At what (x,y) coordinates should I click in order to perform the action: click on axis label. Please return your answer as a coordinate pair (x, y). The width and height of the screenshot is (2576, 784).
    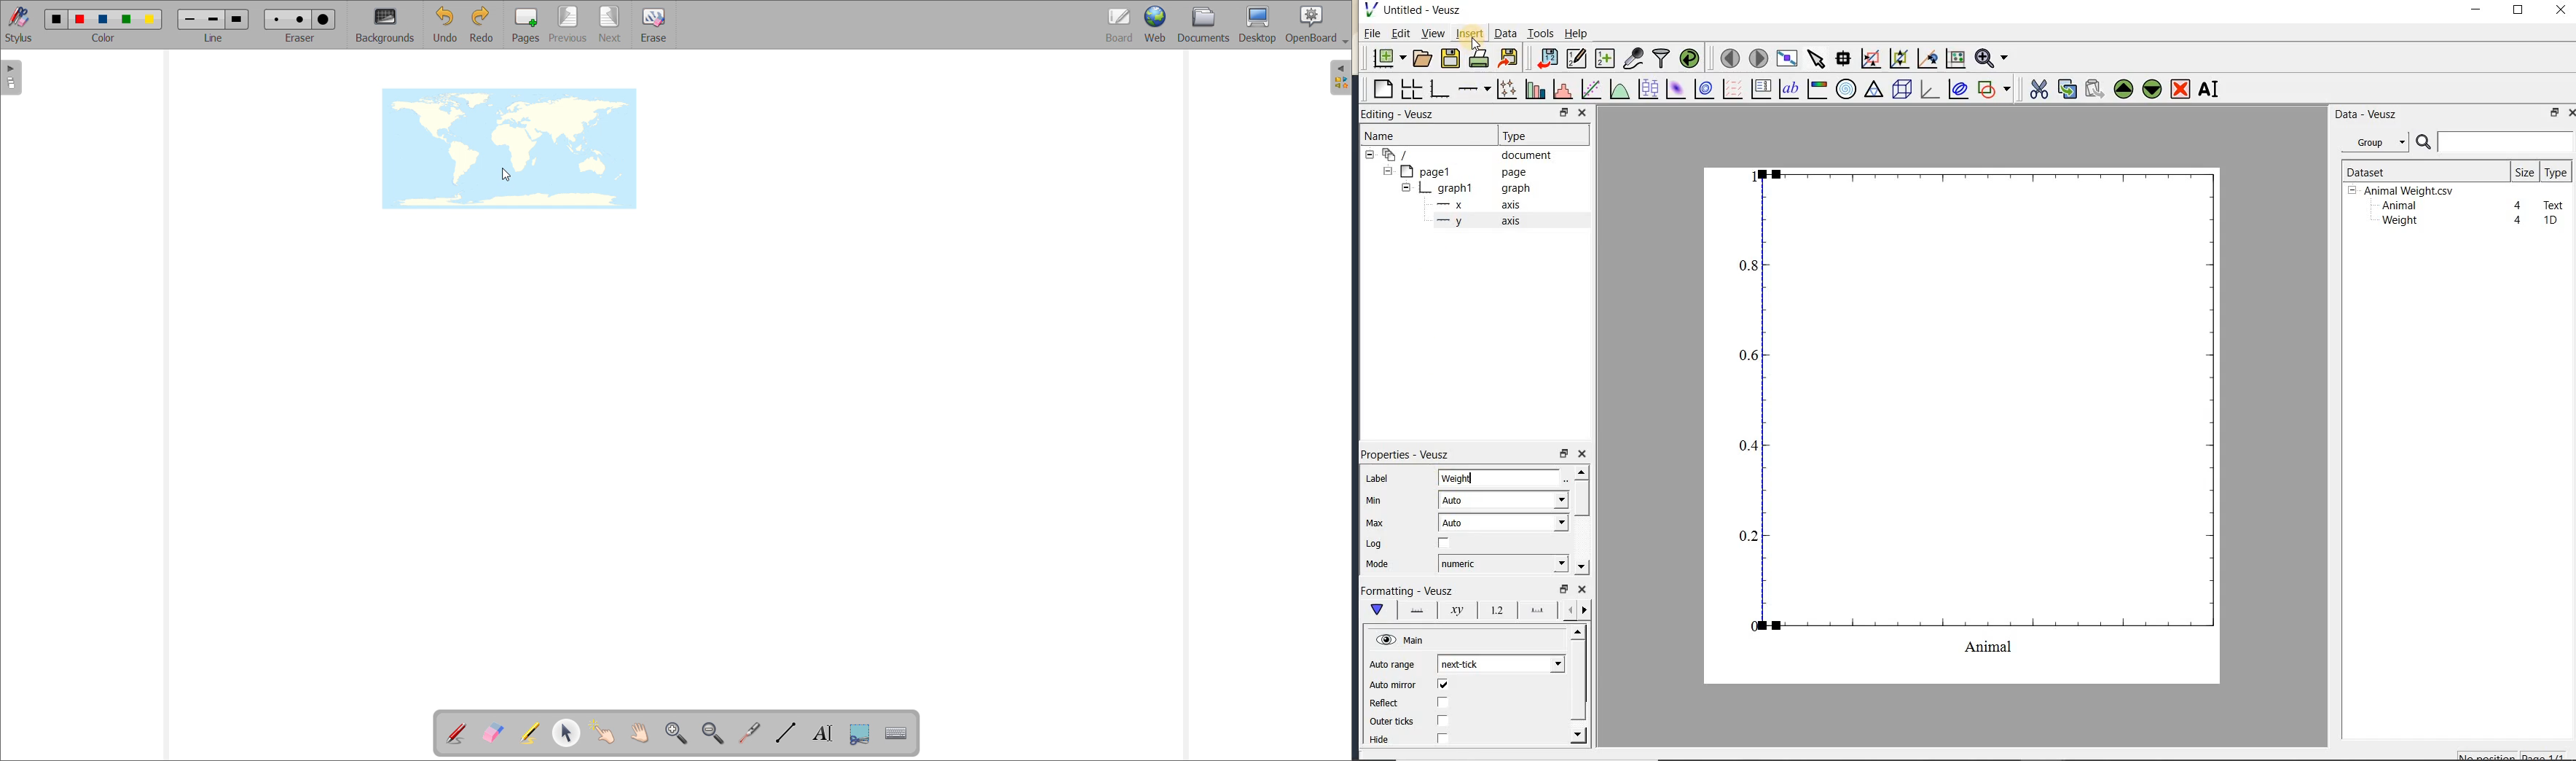
    Looking at the image, I should click on (1453, 610).